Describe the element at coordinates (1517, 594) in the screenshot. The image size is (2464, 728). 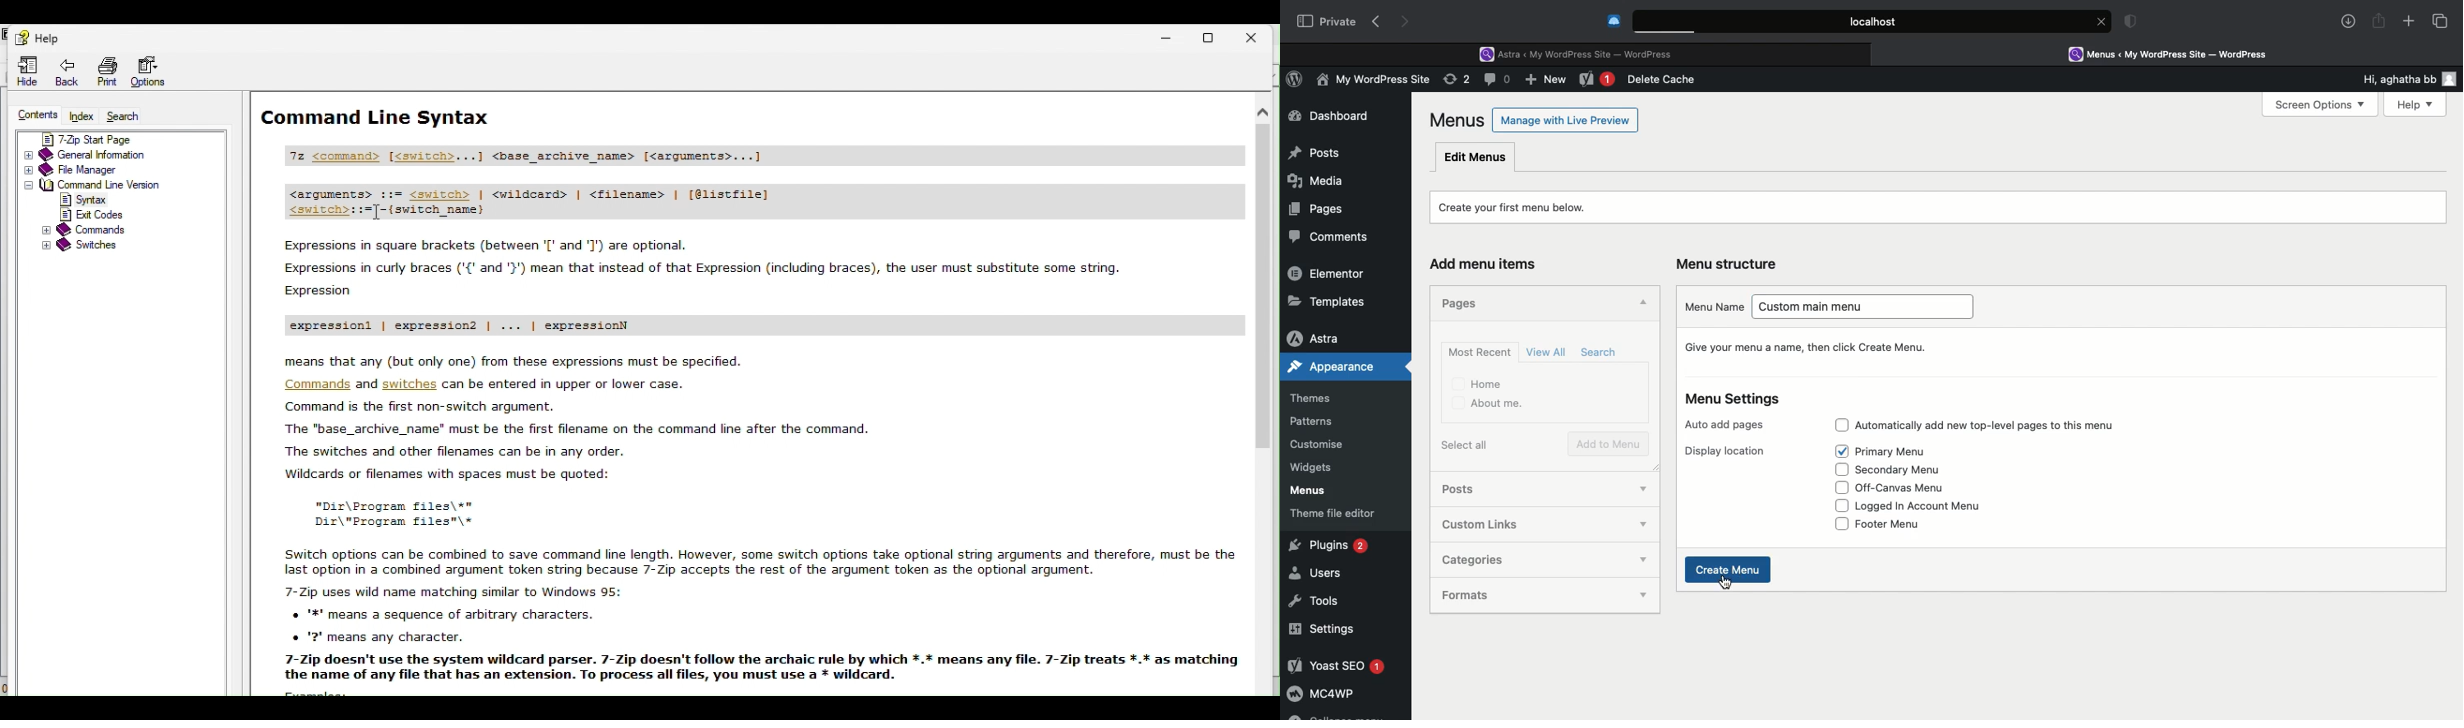
I see `Formats` at that location.